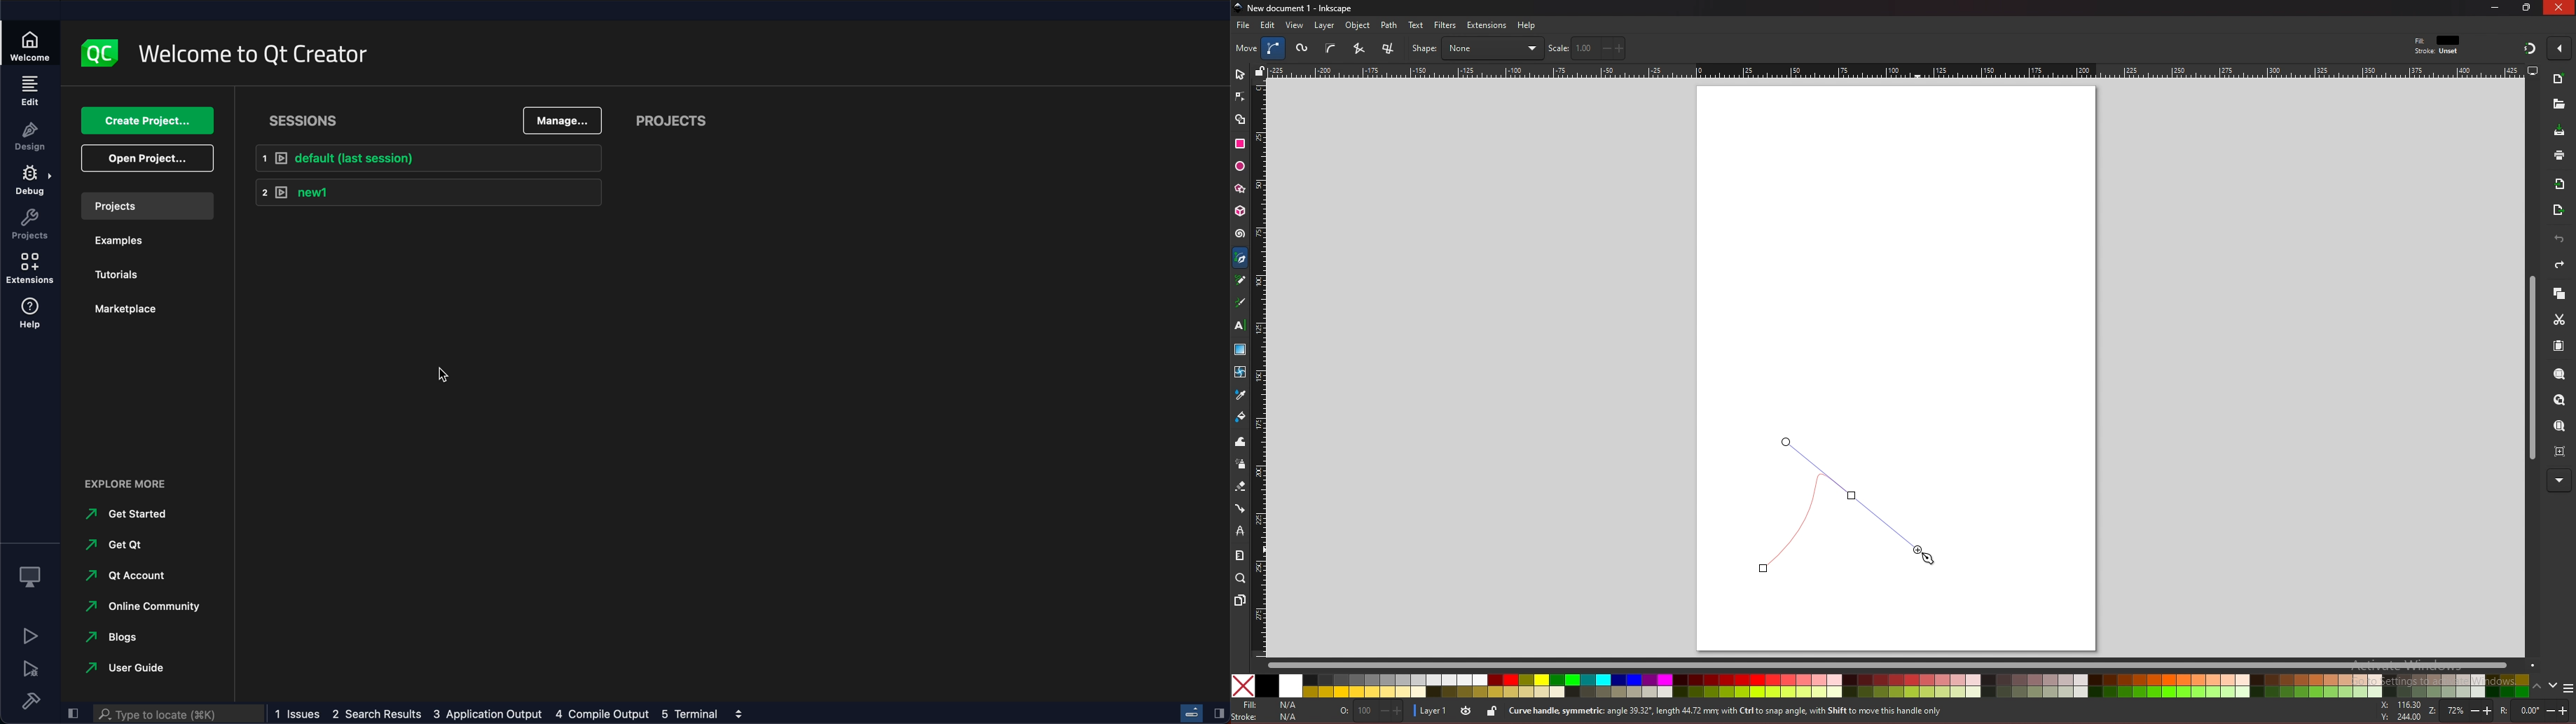 This screenshot has height=728, width=2576. I want to click on extensions, so click(1486, 26).